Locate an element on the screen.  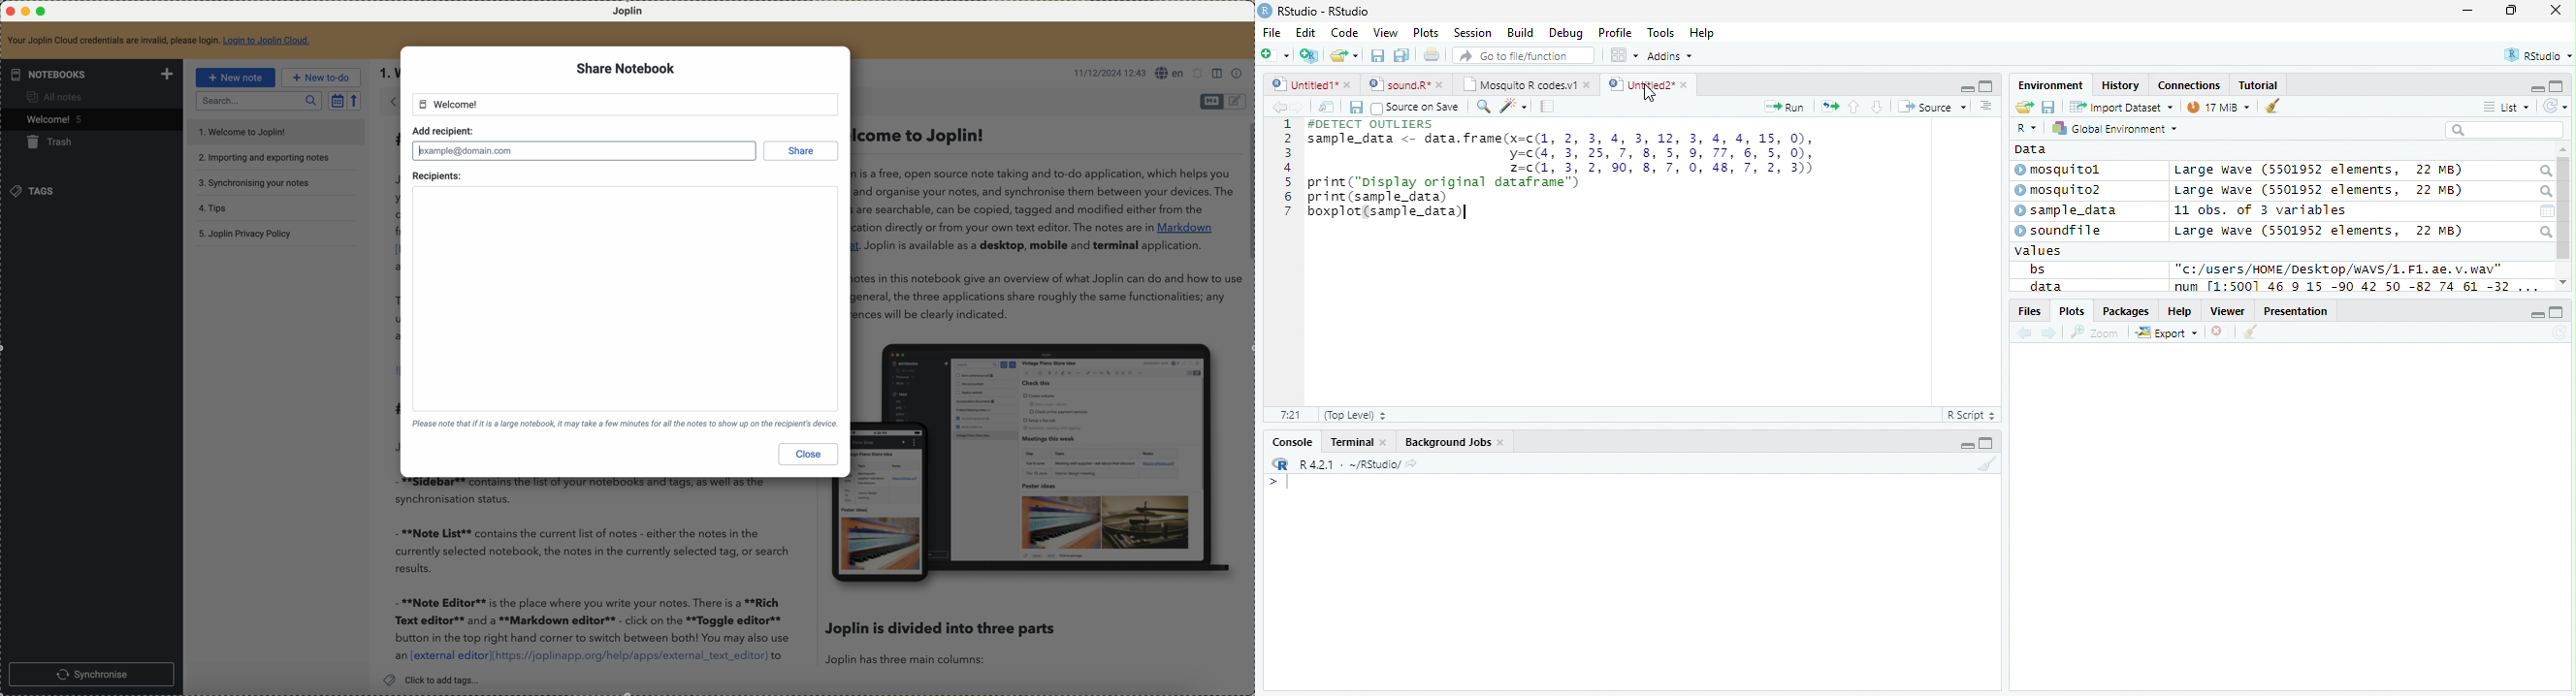
R is located at coordinates (2029, 128).